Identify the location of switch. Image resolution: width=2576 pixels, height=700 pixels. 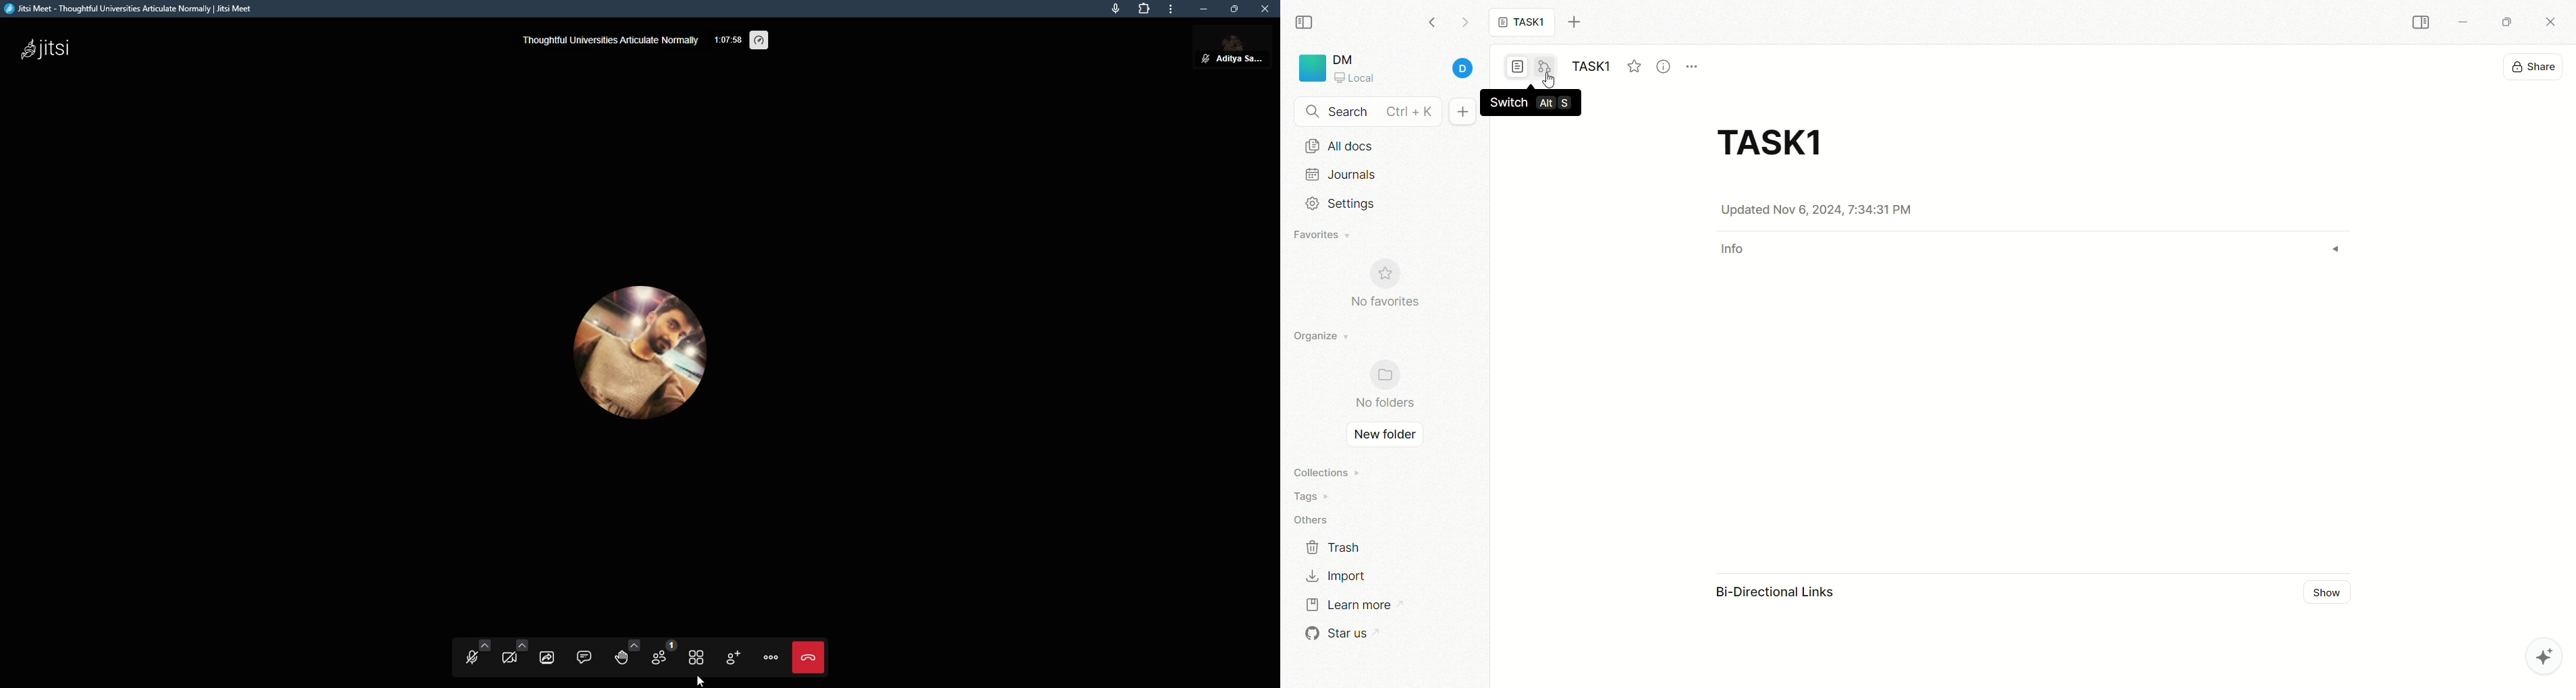
(1532, 103).